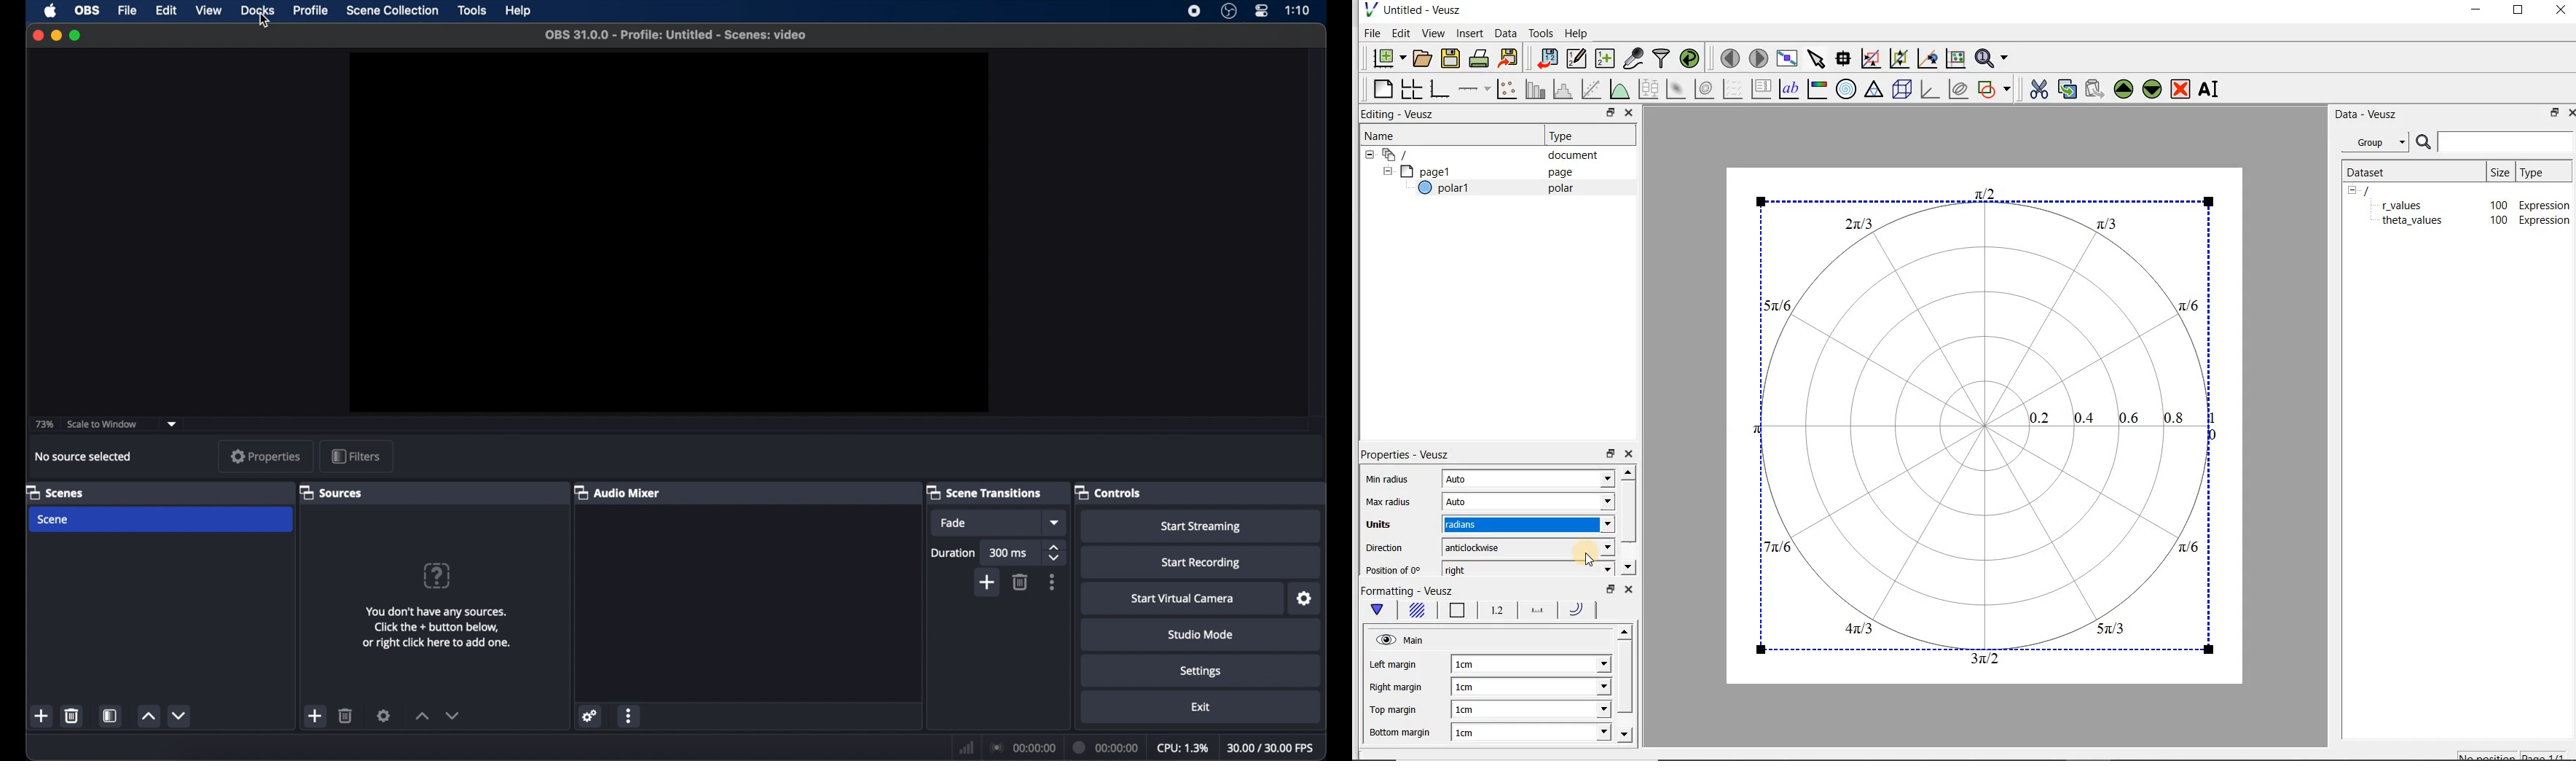  I want to click on scale to window, so click(104, 424).